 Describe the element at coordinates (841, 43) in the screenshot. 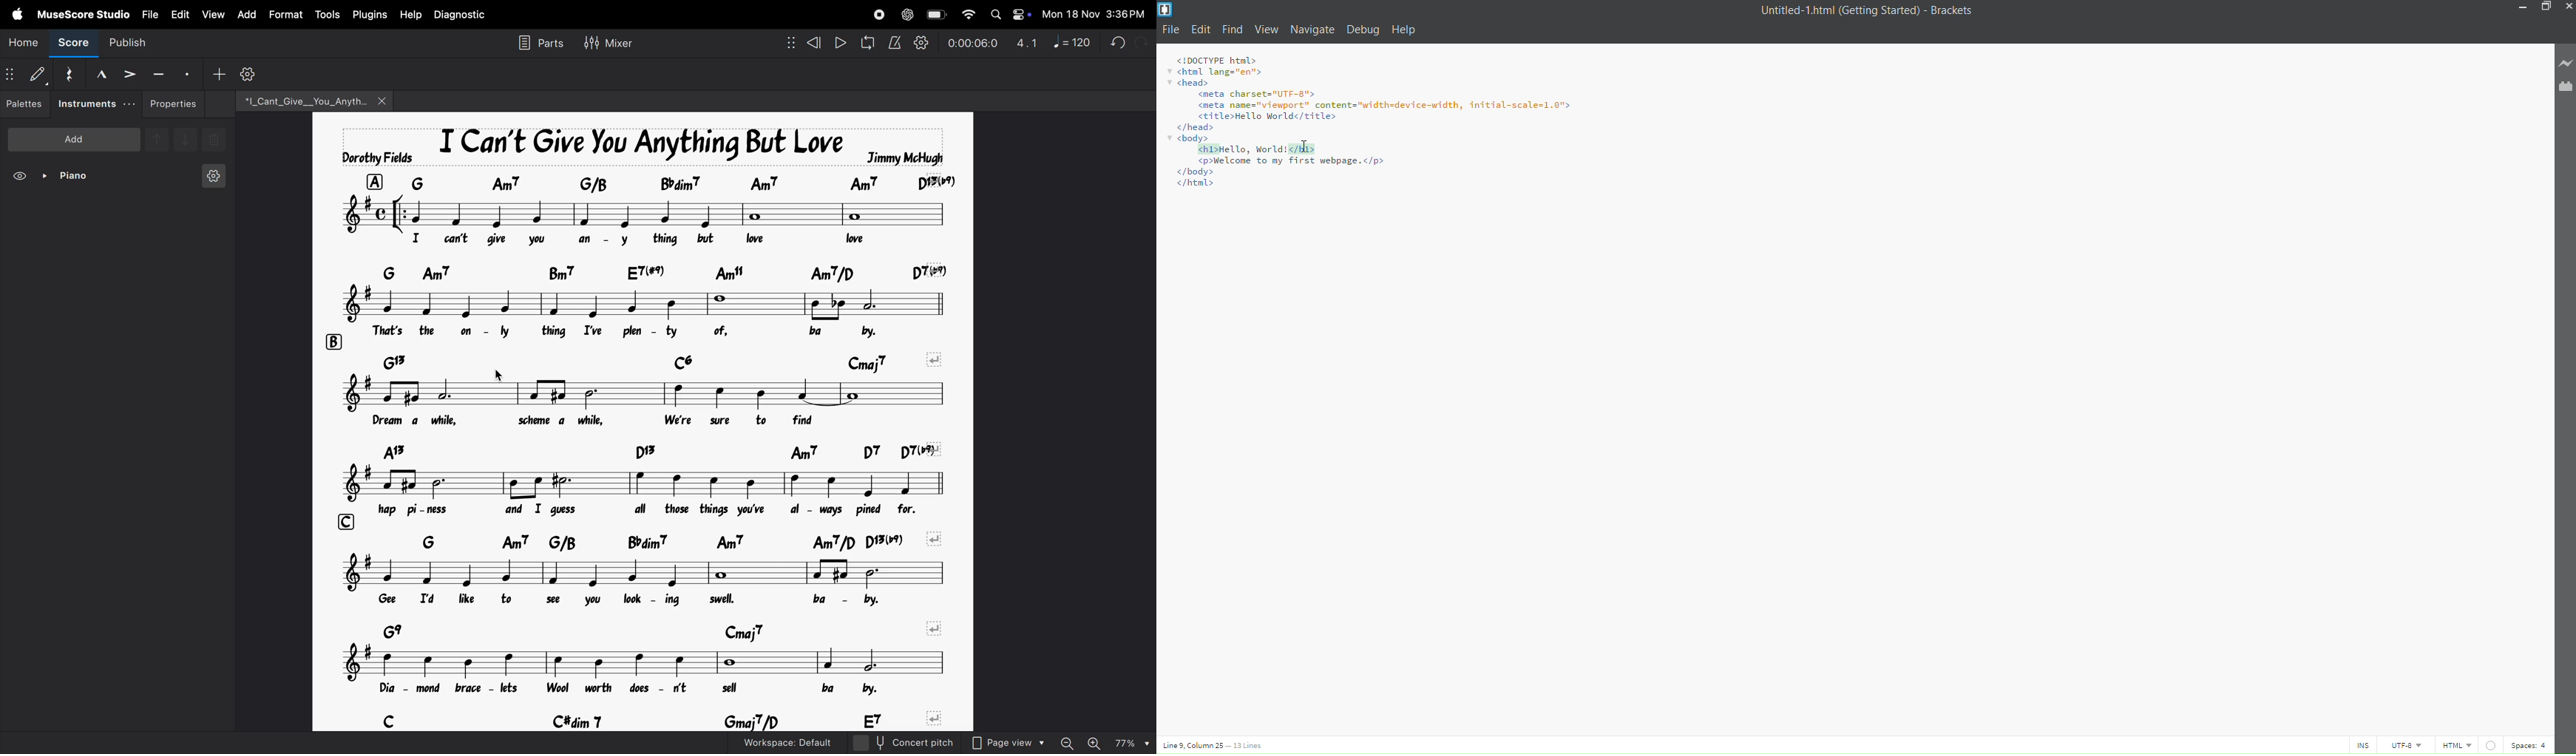

I see `play` at that location.